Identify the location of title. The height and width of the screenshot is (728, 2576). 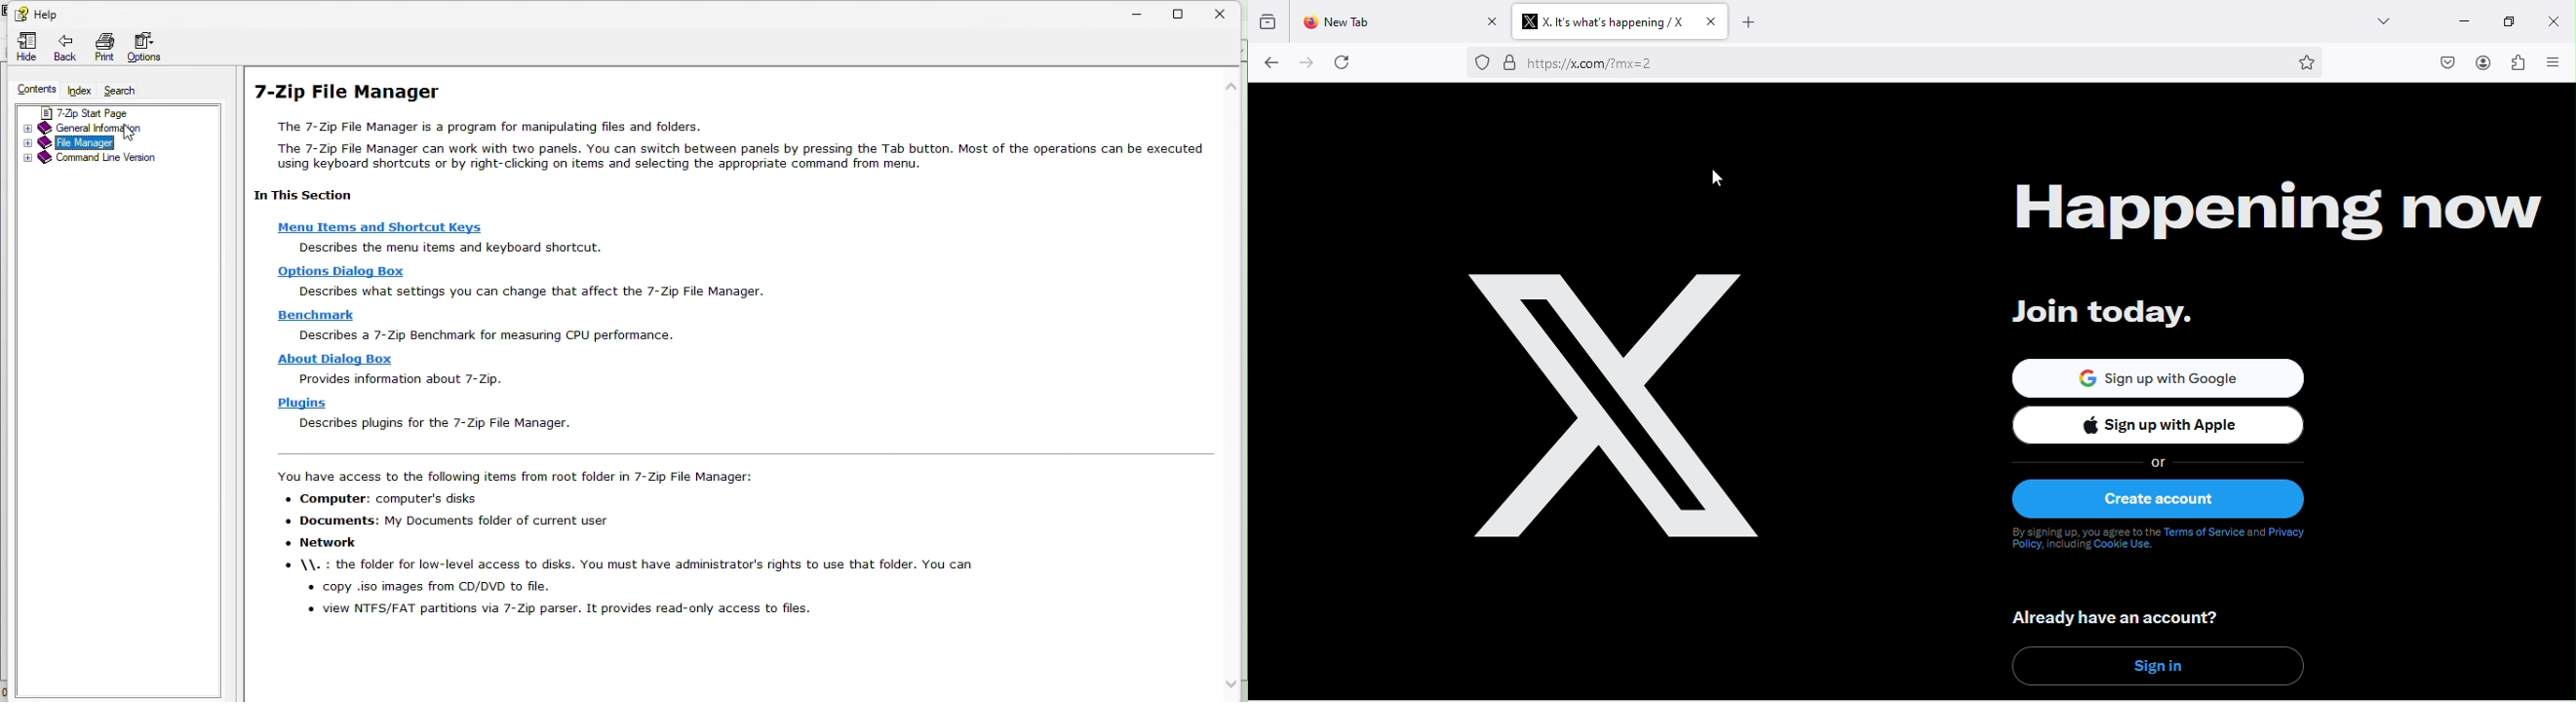
(1619, 22).